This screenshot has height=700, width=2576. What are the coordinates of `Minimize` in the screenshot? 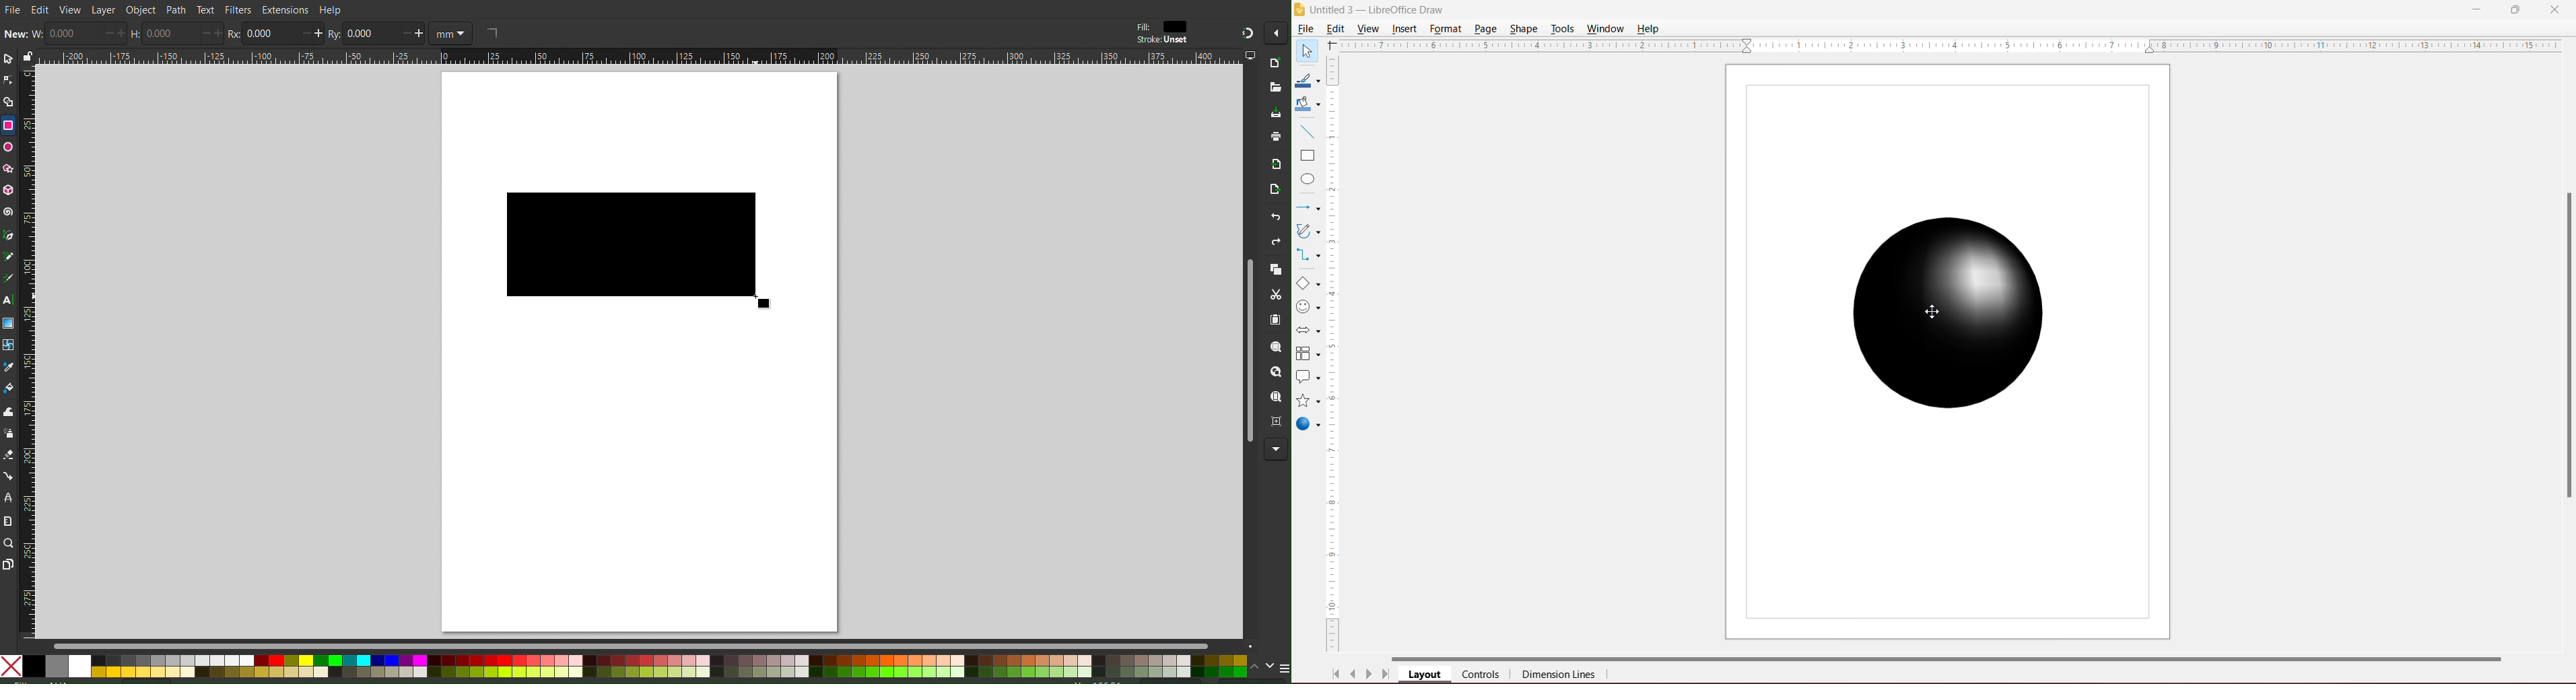 It's located at (2478, 8).